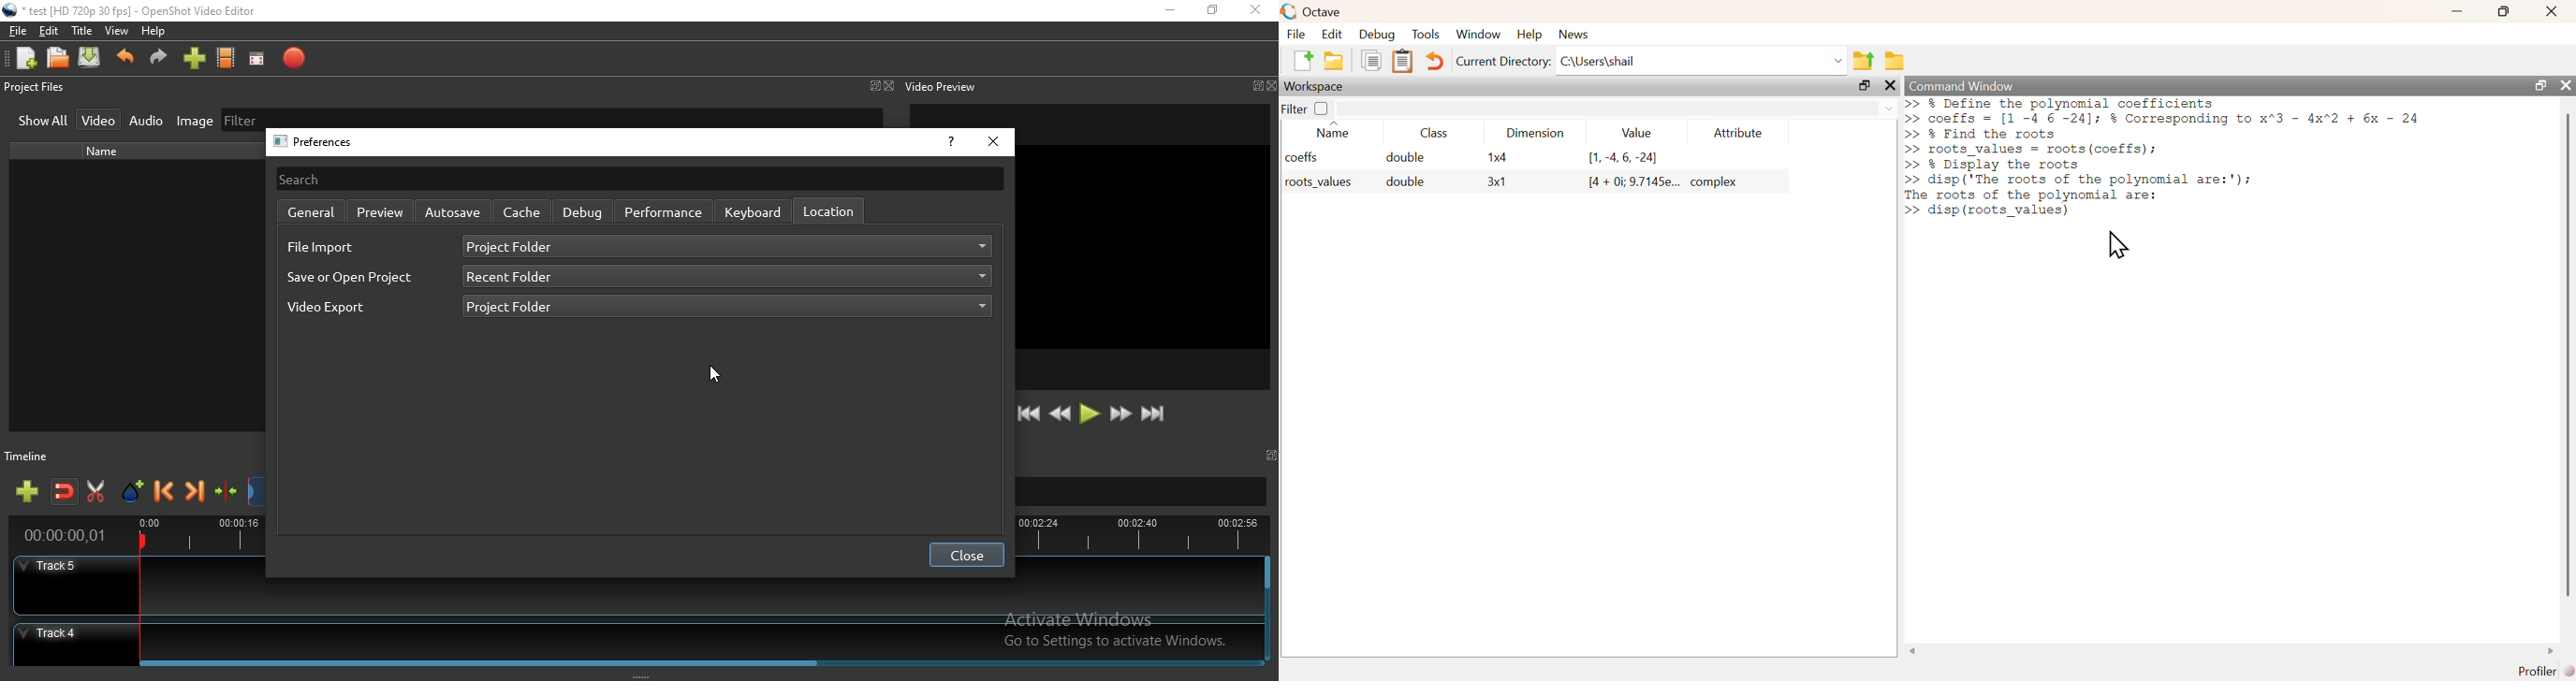 Image resolution: width=2576 pixels, height=700 pixels. What do you see at coordinates (1331, 34) in the screenshot?
I see `Edit` at bounding box center [1331, 34].